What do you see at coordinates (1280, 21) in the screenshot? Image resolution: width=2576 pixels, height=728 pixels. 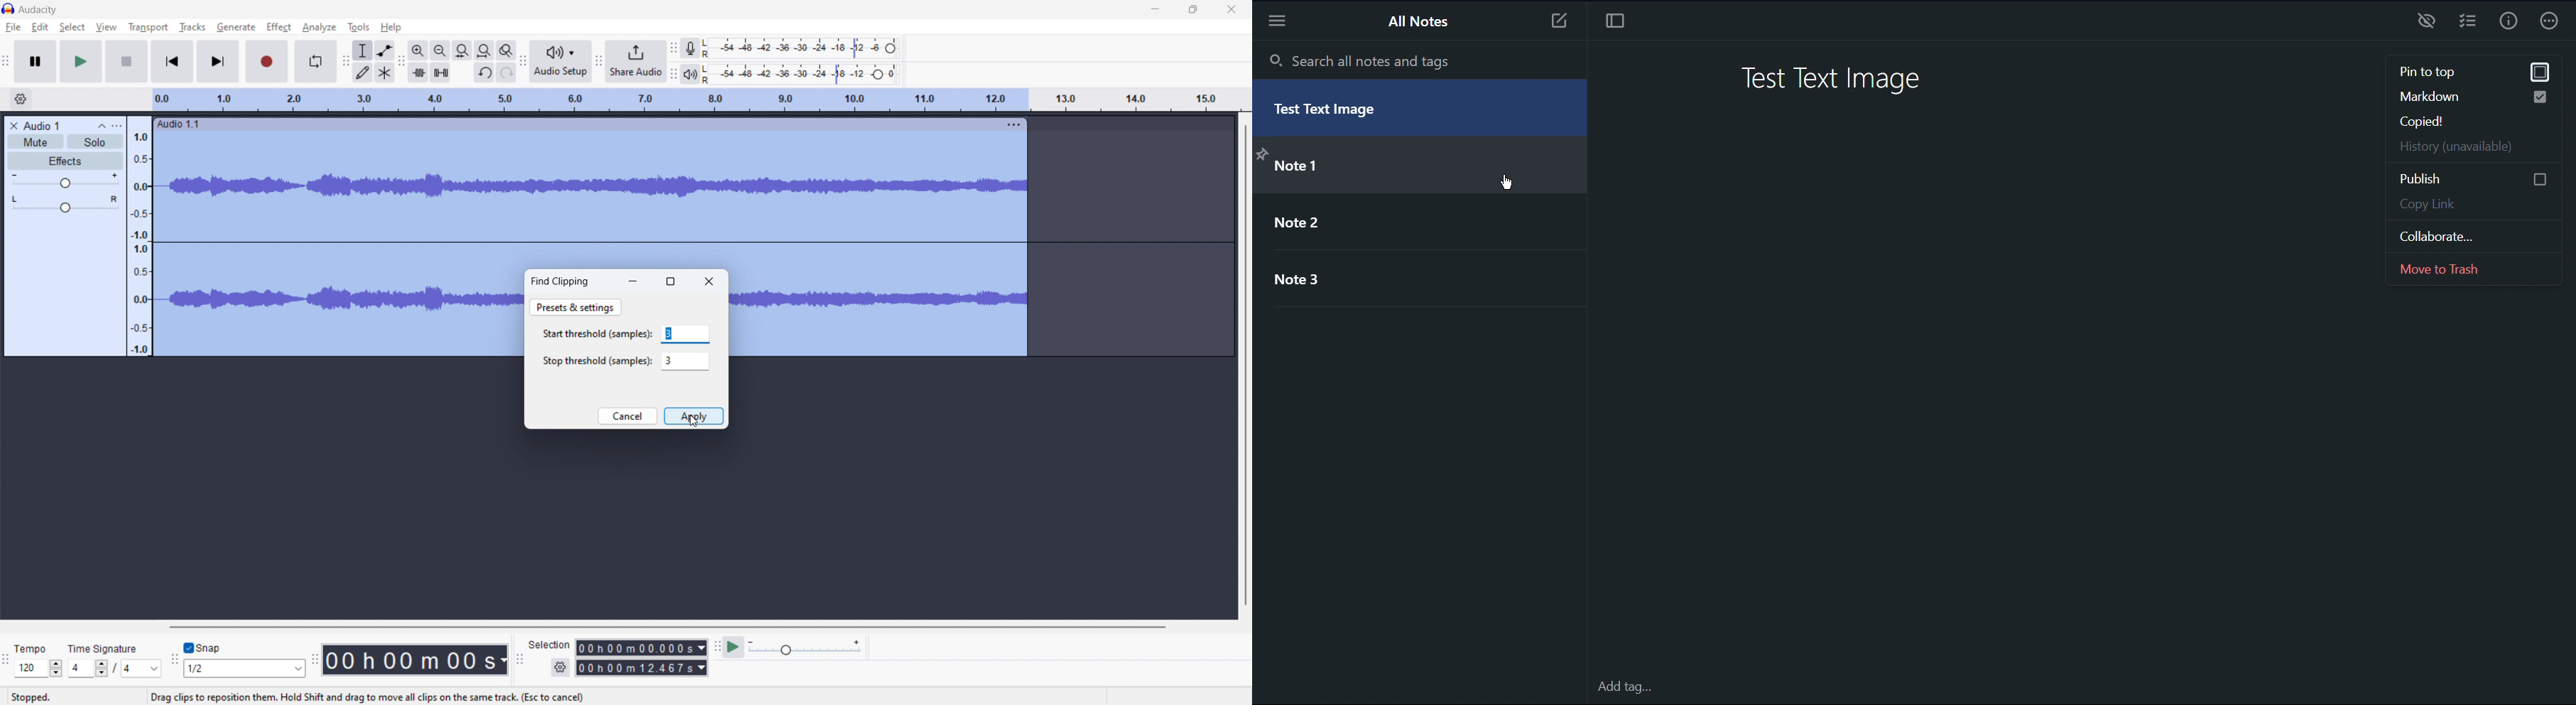 I see `More` at bounding box center [1280, 21].